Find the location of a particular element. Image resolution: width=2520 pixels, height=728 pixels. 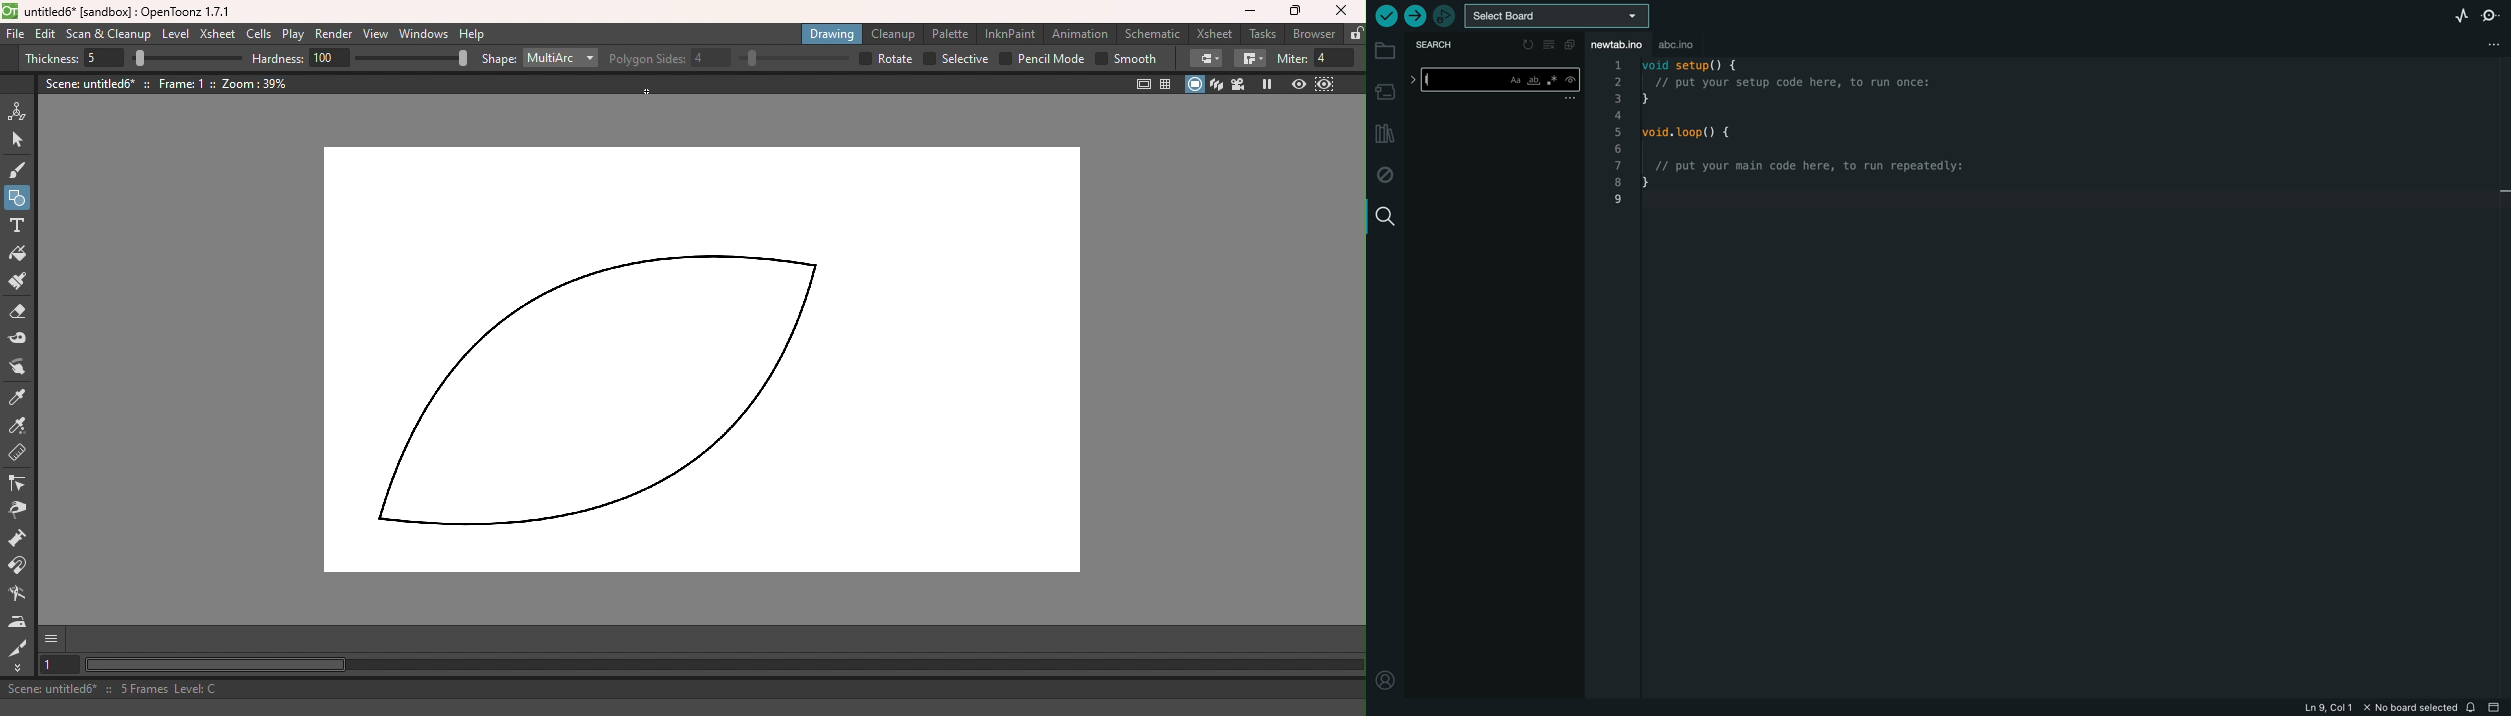

Selective is located at coordinates (957, 58).